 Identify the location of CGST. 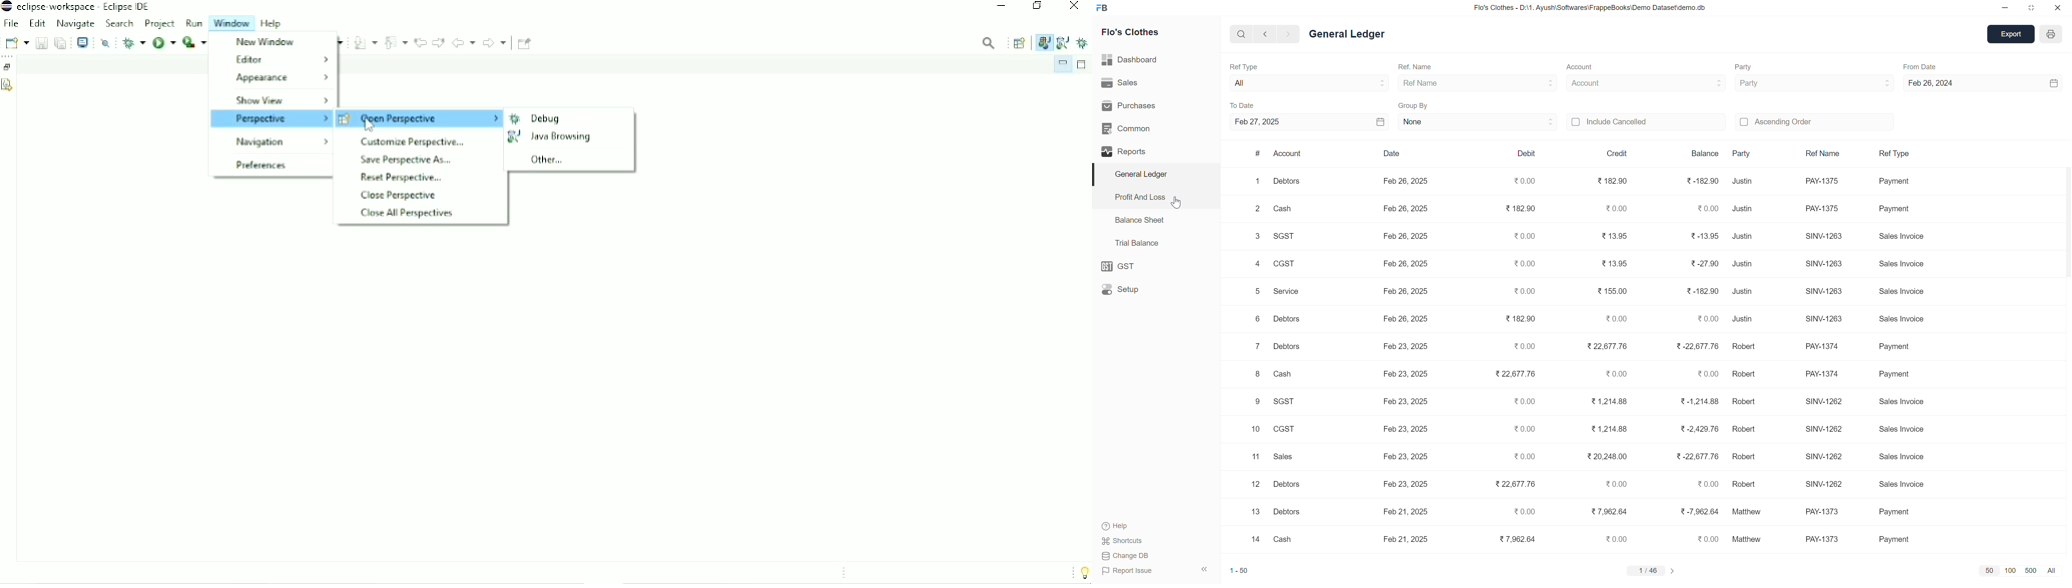
(1284, 264).